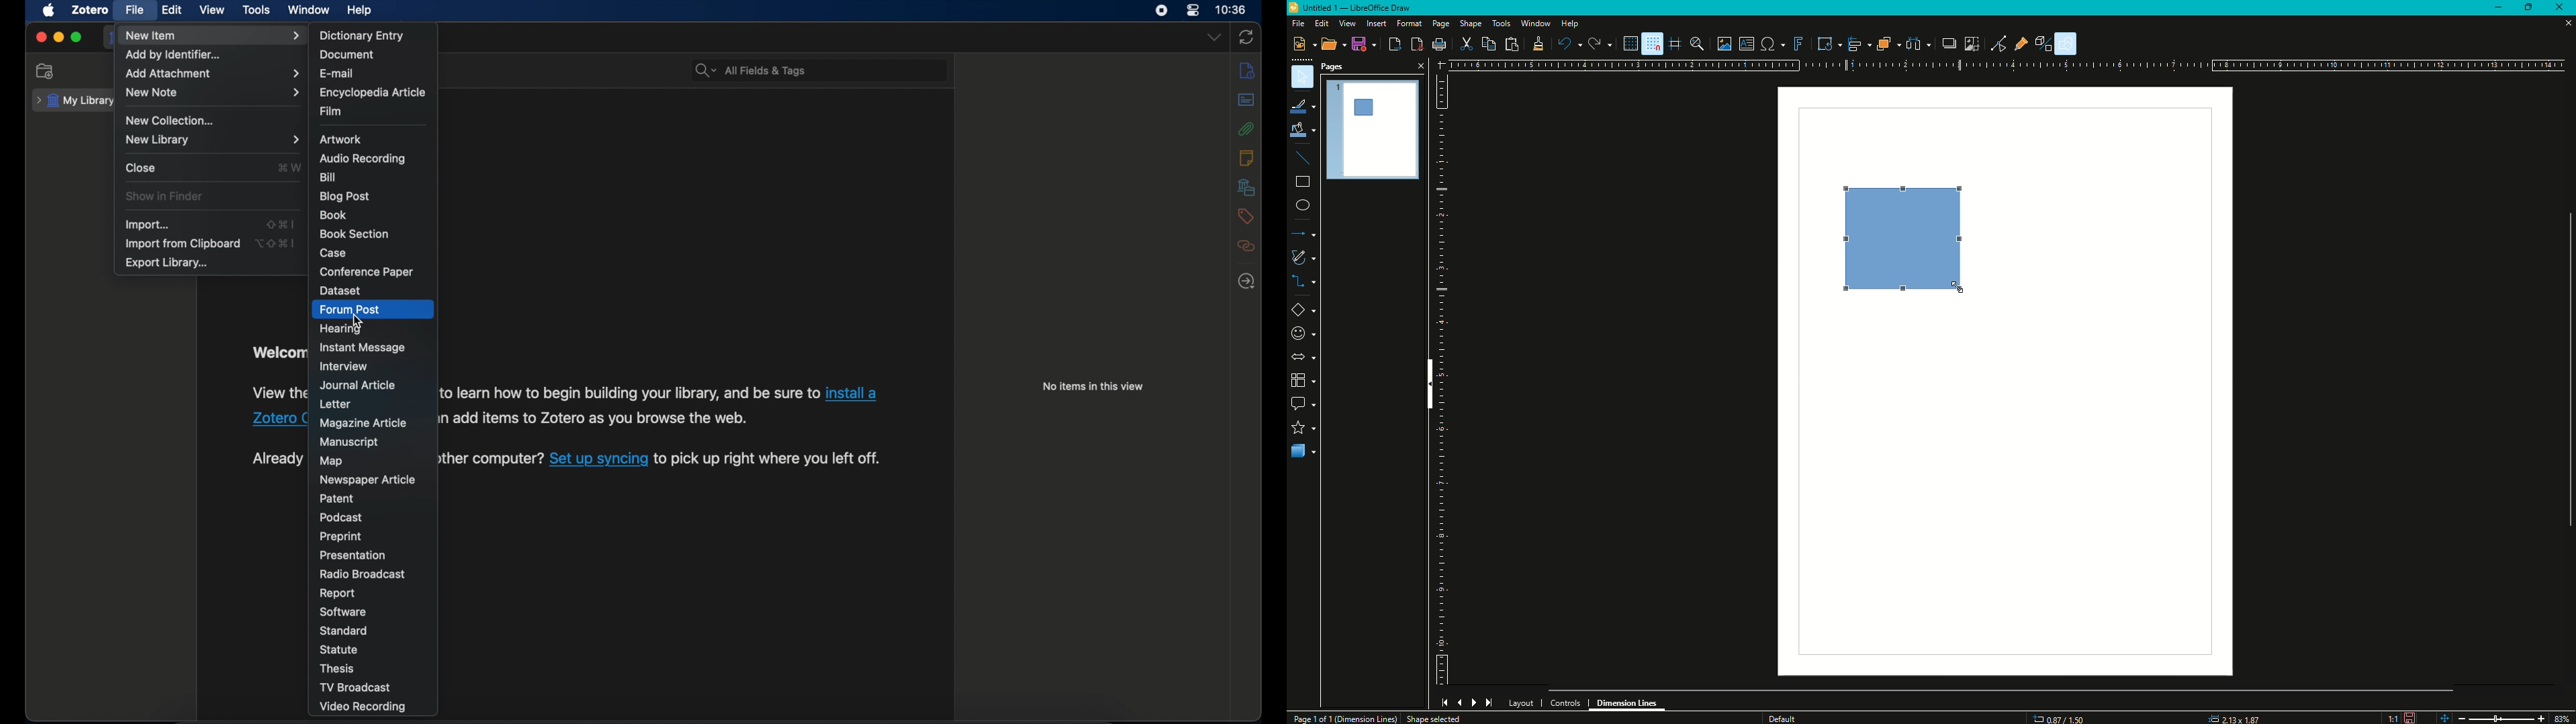 Image resolution: width=2576 pixels, height=728 pixels. What do you see at coordinates (341, 518) in the screenshot?
I see `podcast` at bounding box center [341, 518].